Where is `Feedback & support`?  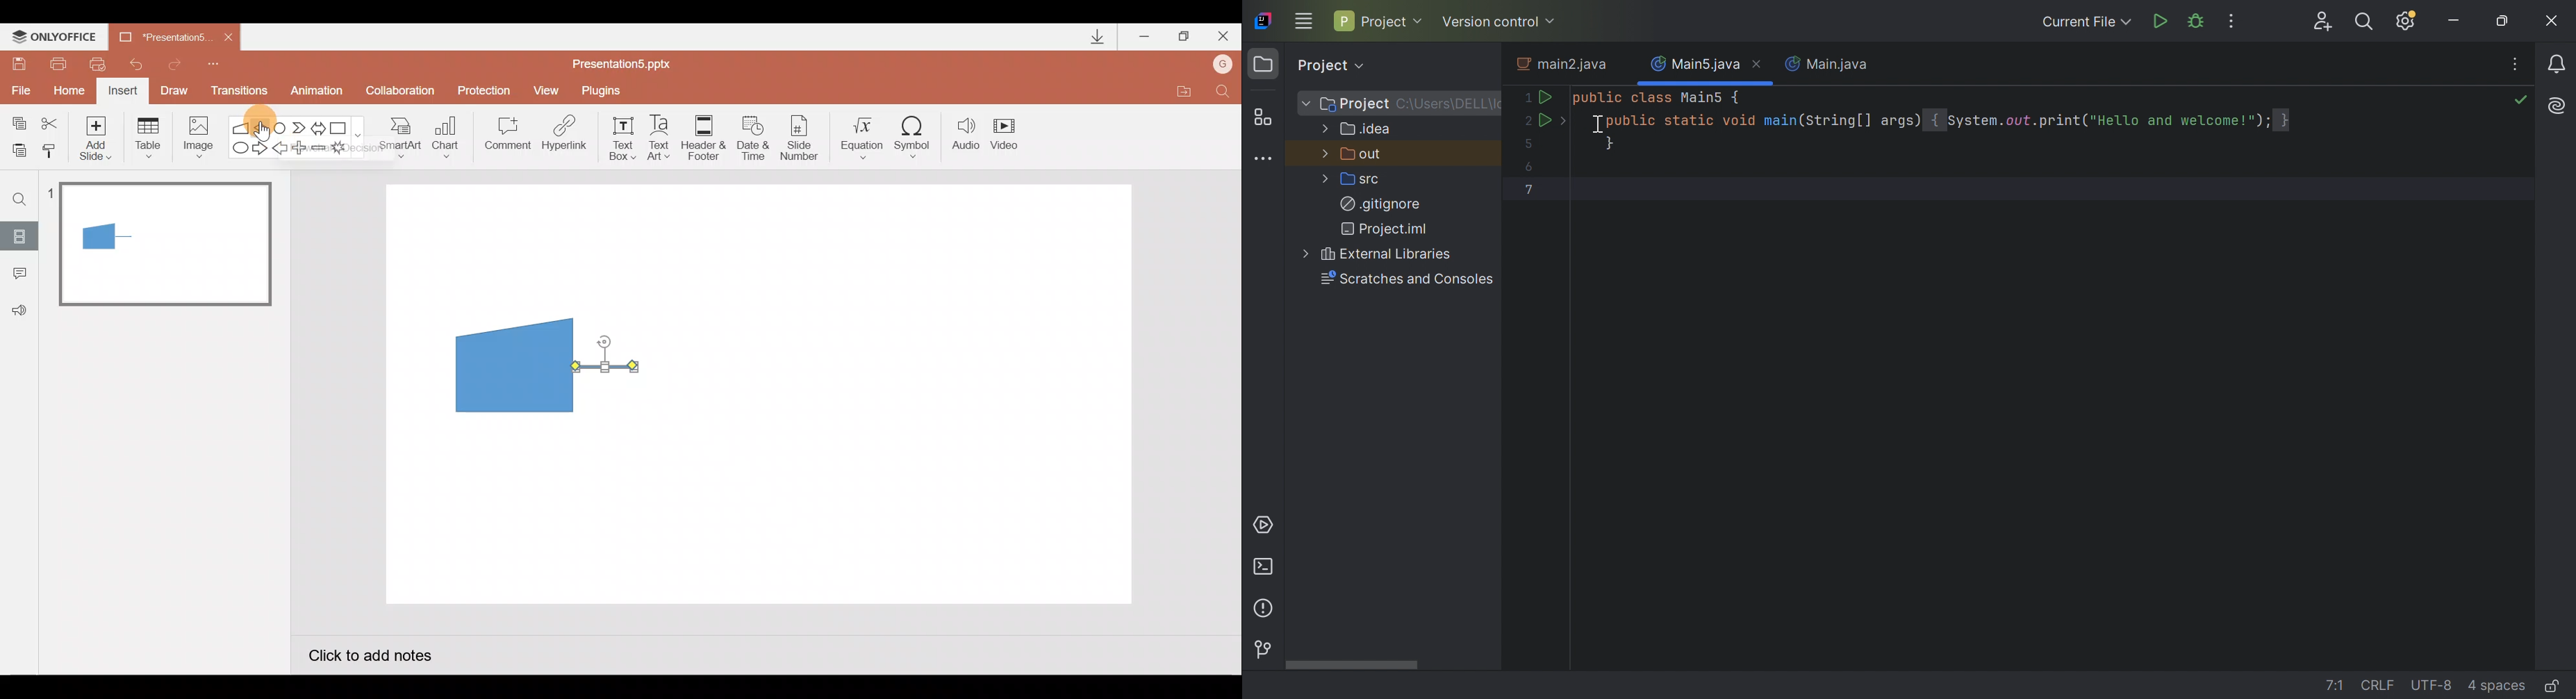 Feedback & support is located at coordinates (20, 309).